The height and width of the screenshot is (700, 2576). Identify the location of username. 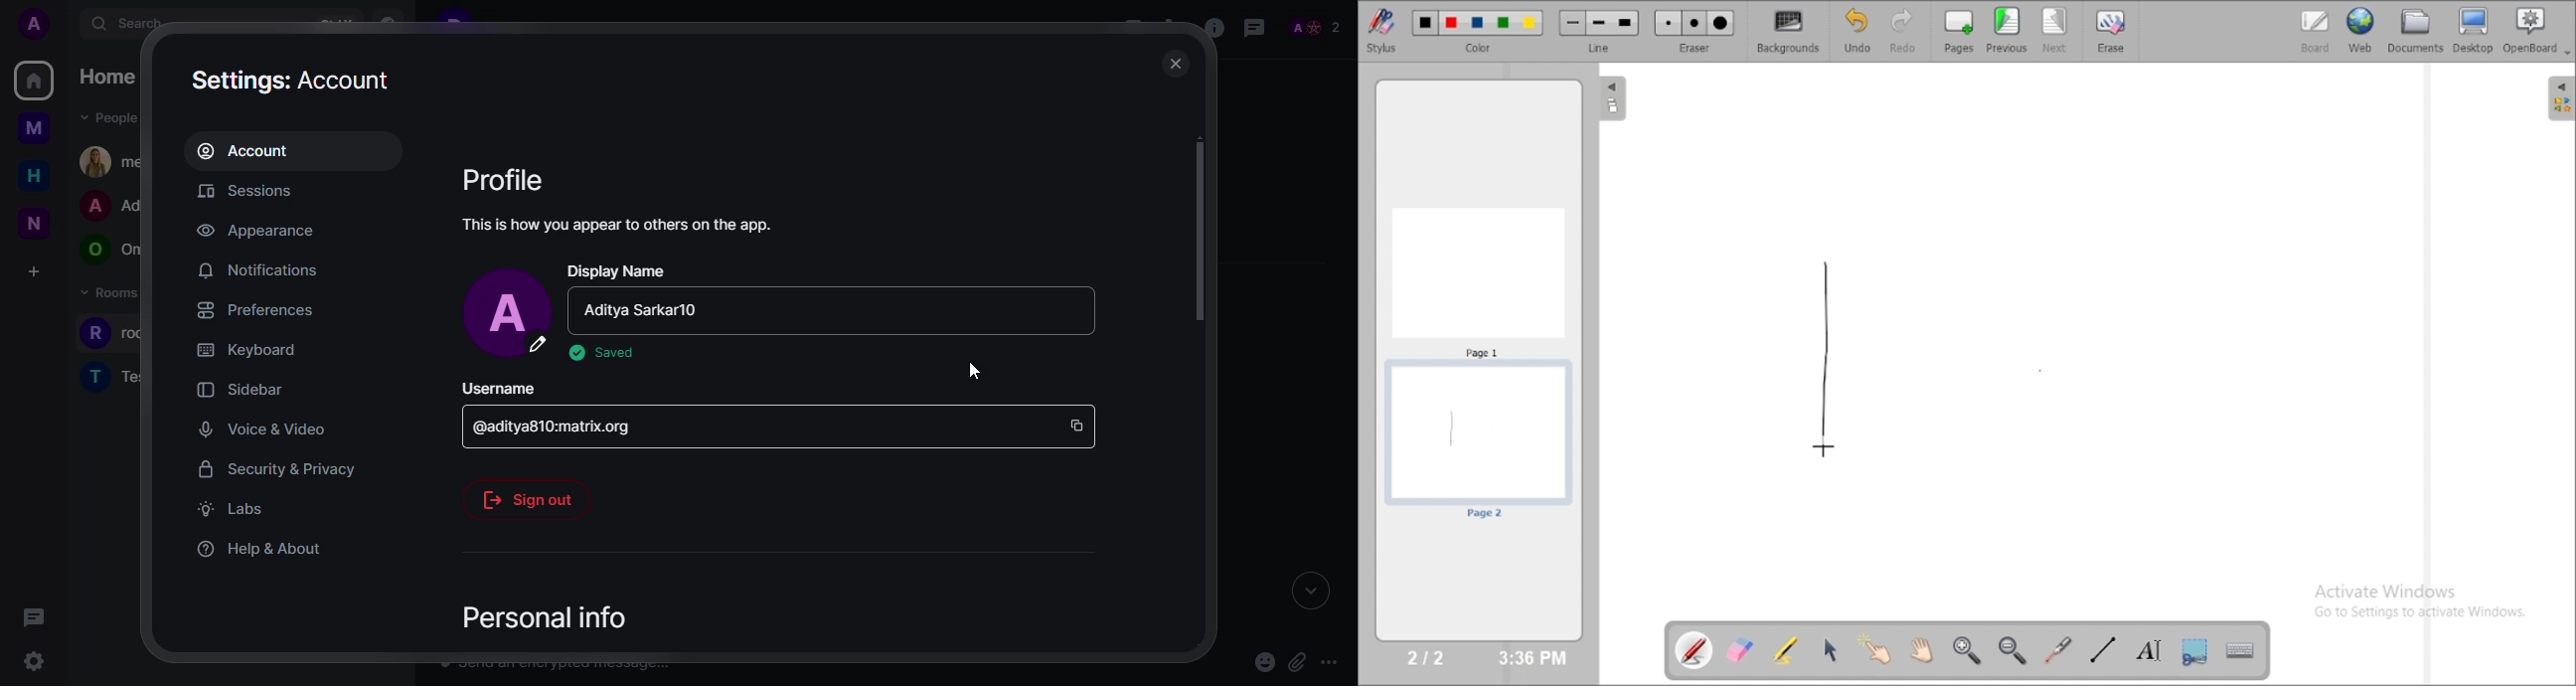
(499, 386).